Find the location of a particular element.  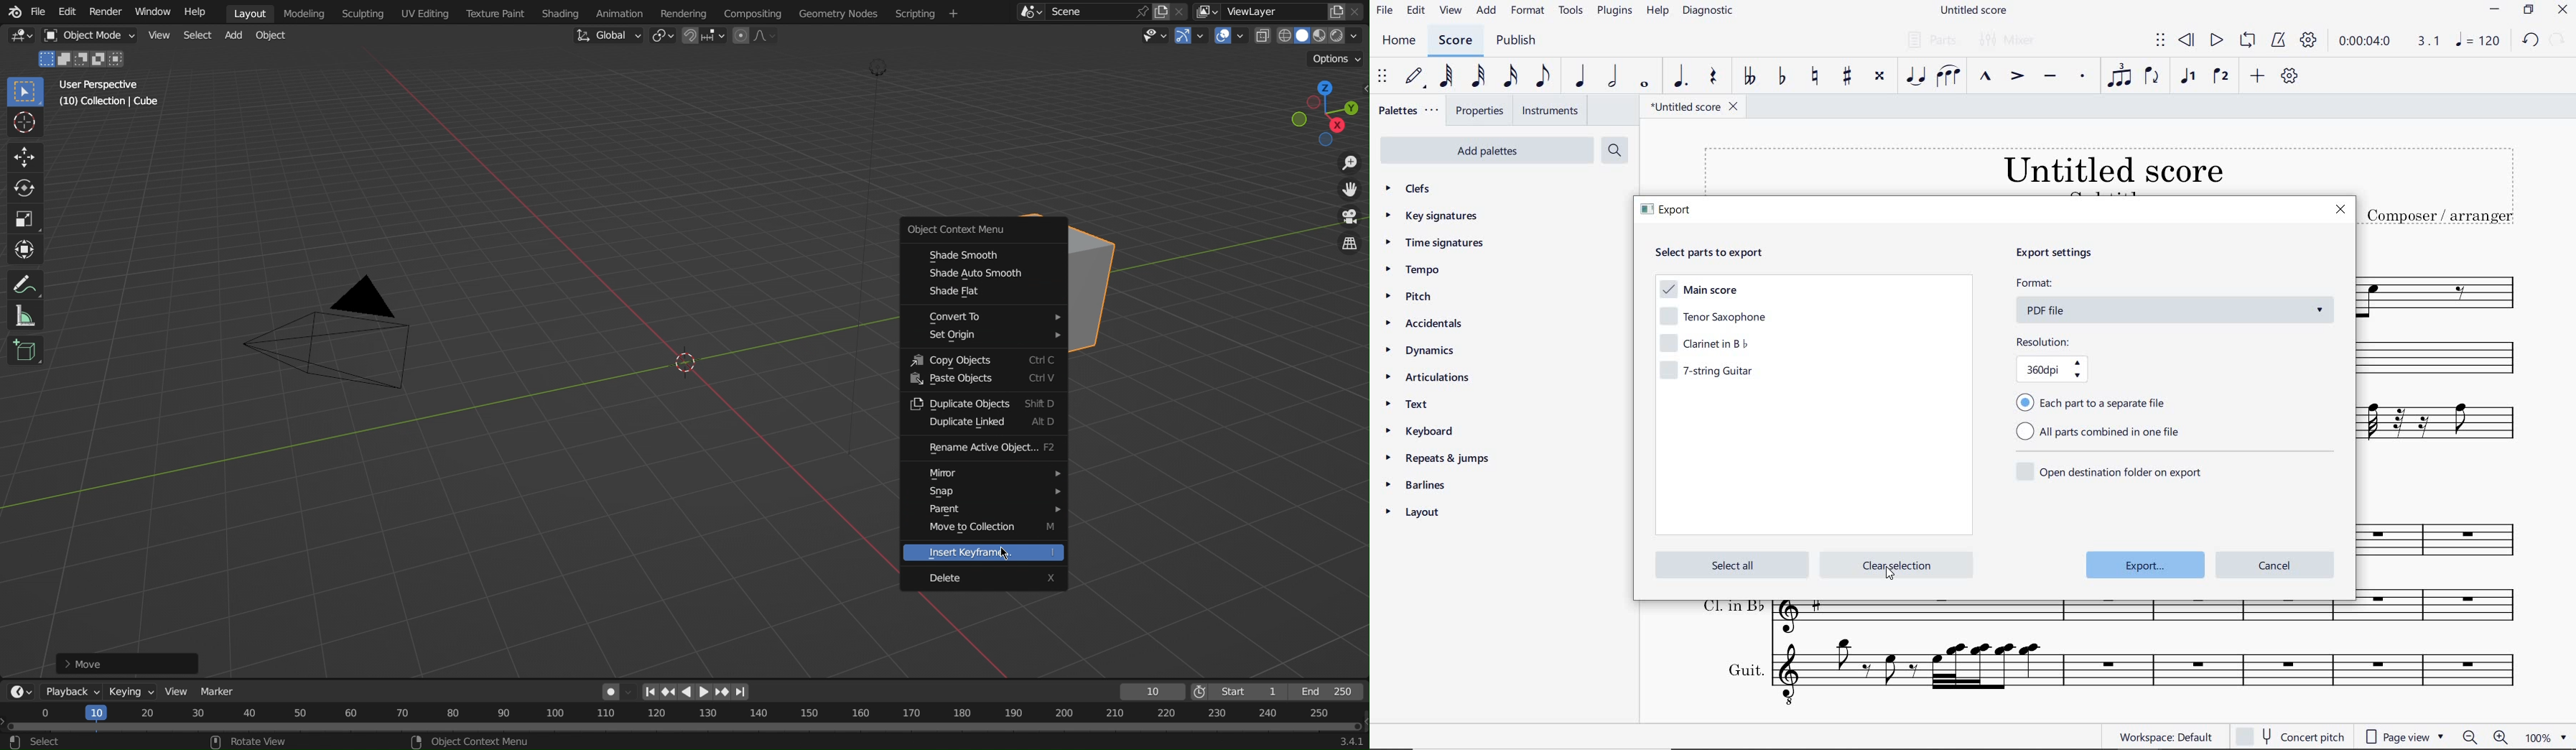

each part to separate file is located at coordinates (2095, 402).